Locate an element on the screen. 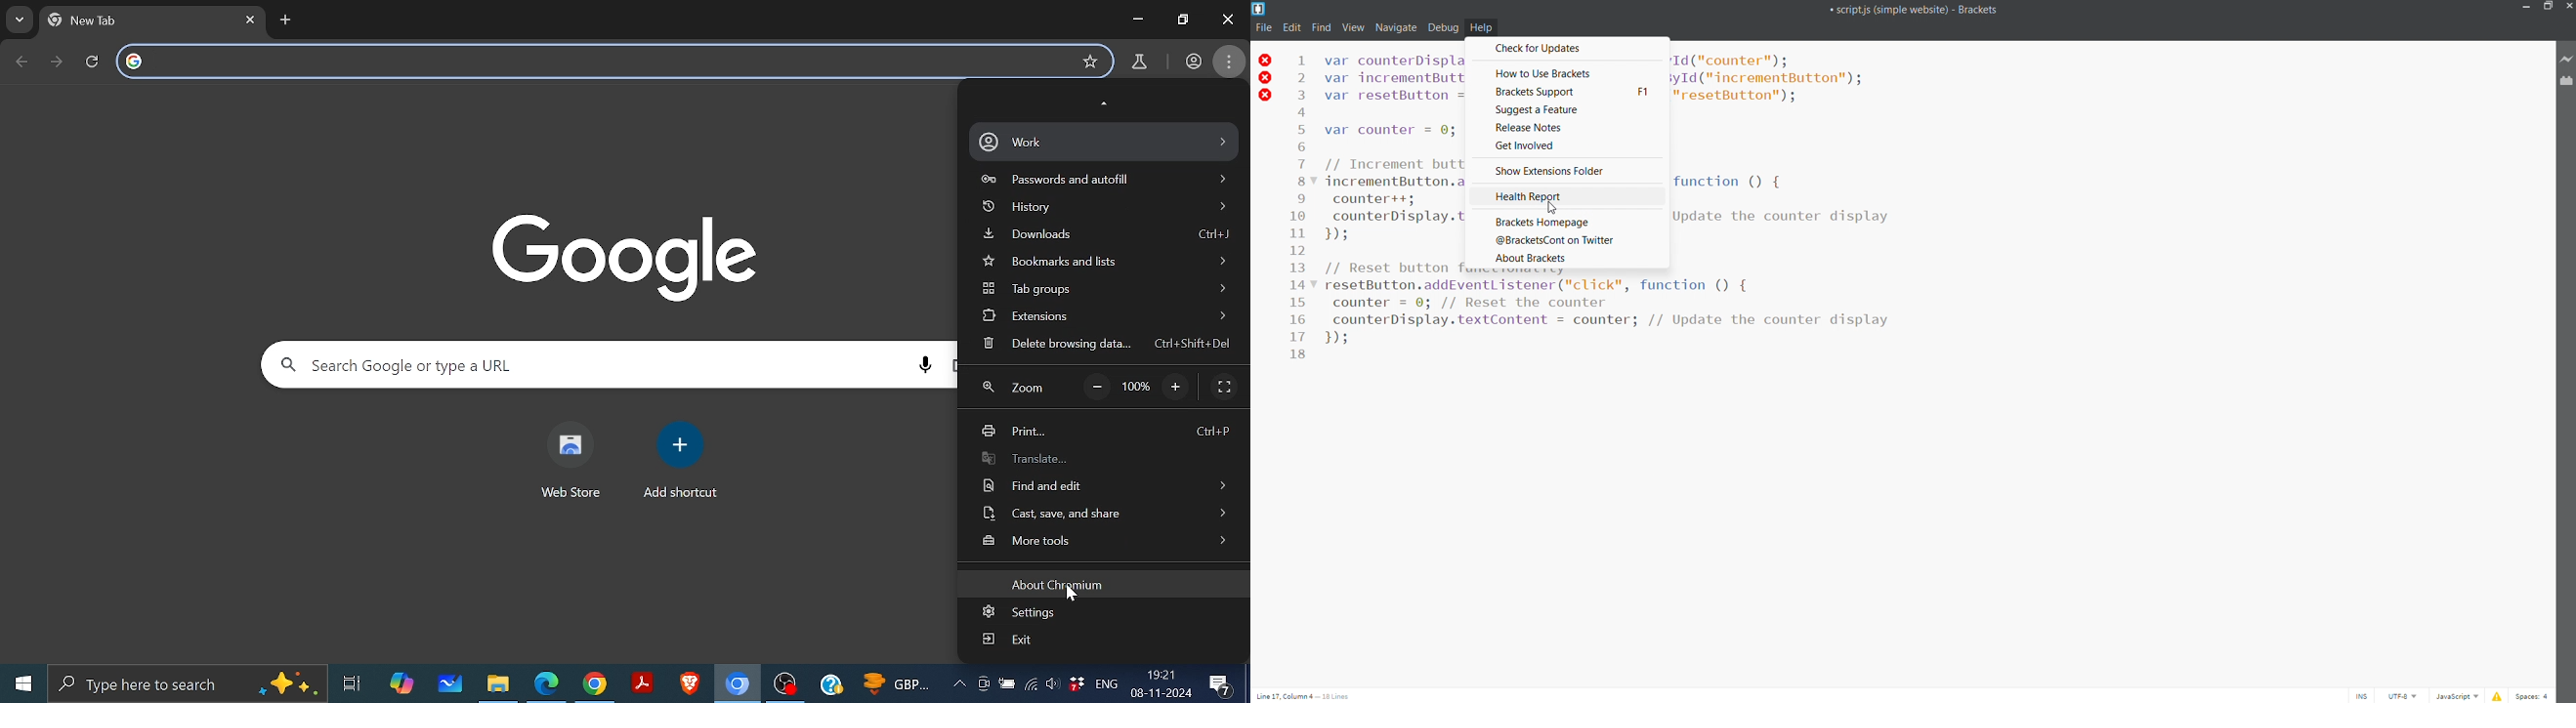 The width and height of the screenshot is (2576, 728). Google Icon is located at coordinates (631, 255).